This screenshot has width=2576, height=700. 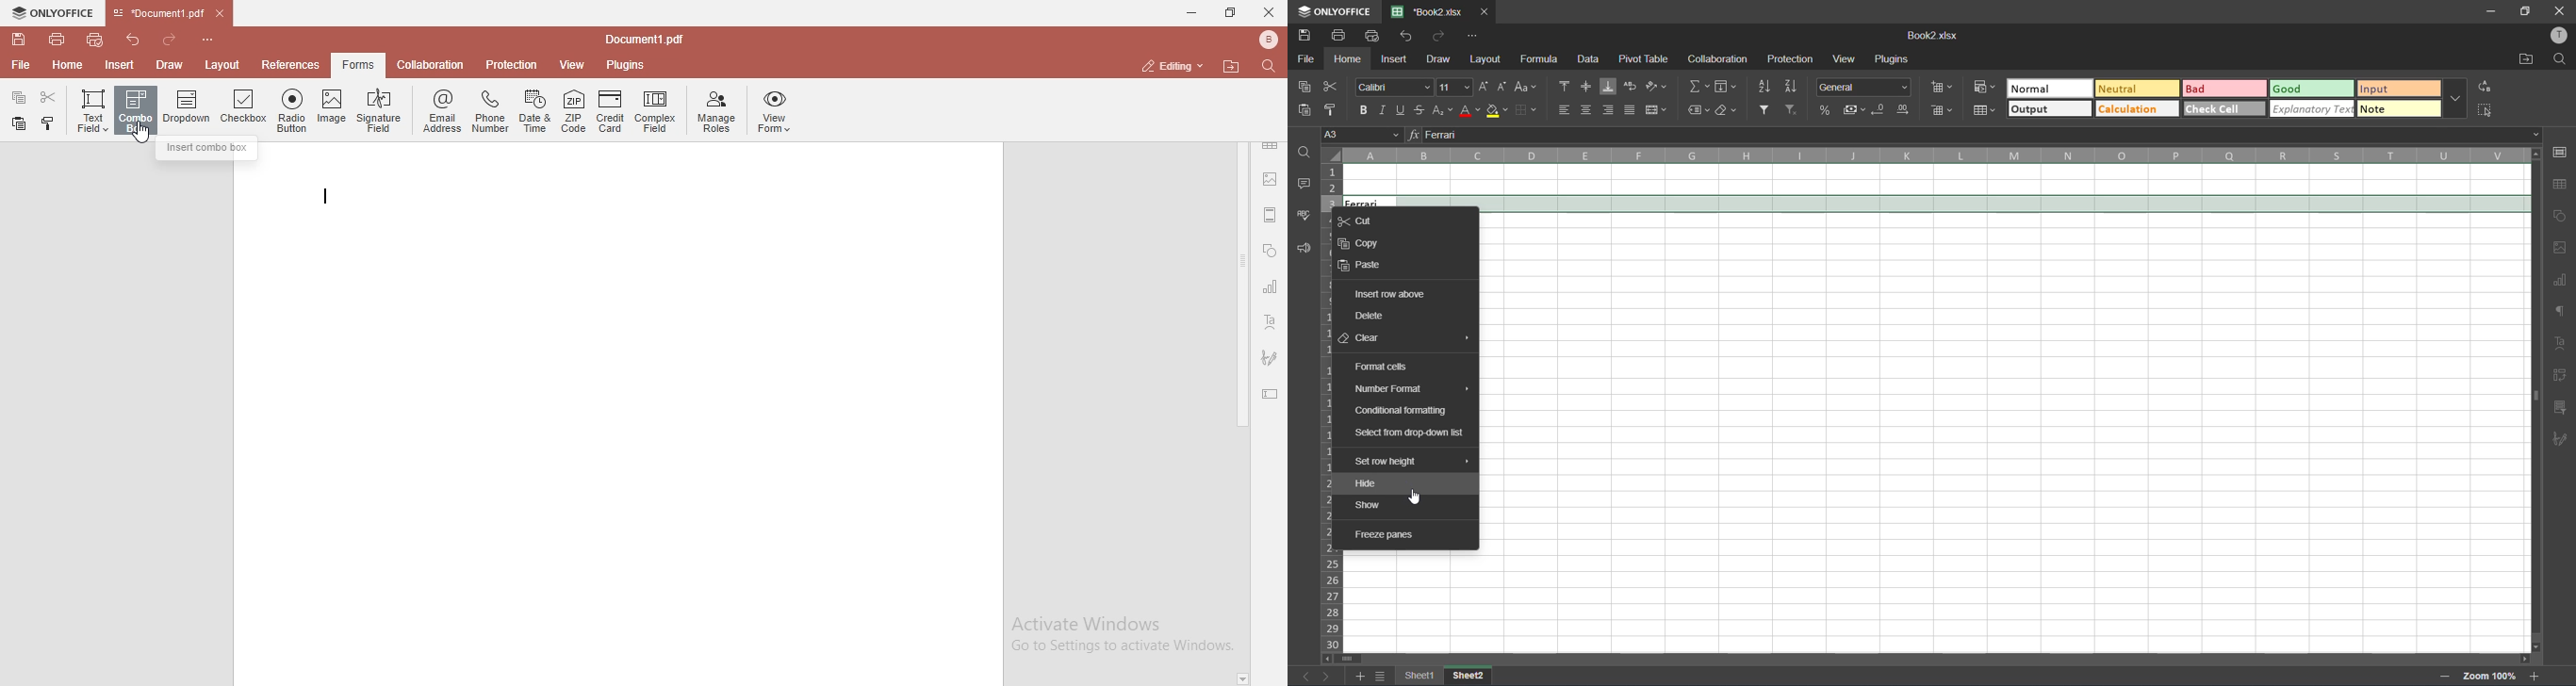 I want to click on font style, so click(x=1392, y=87).